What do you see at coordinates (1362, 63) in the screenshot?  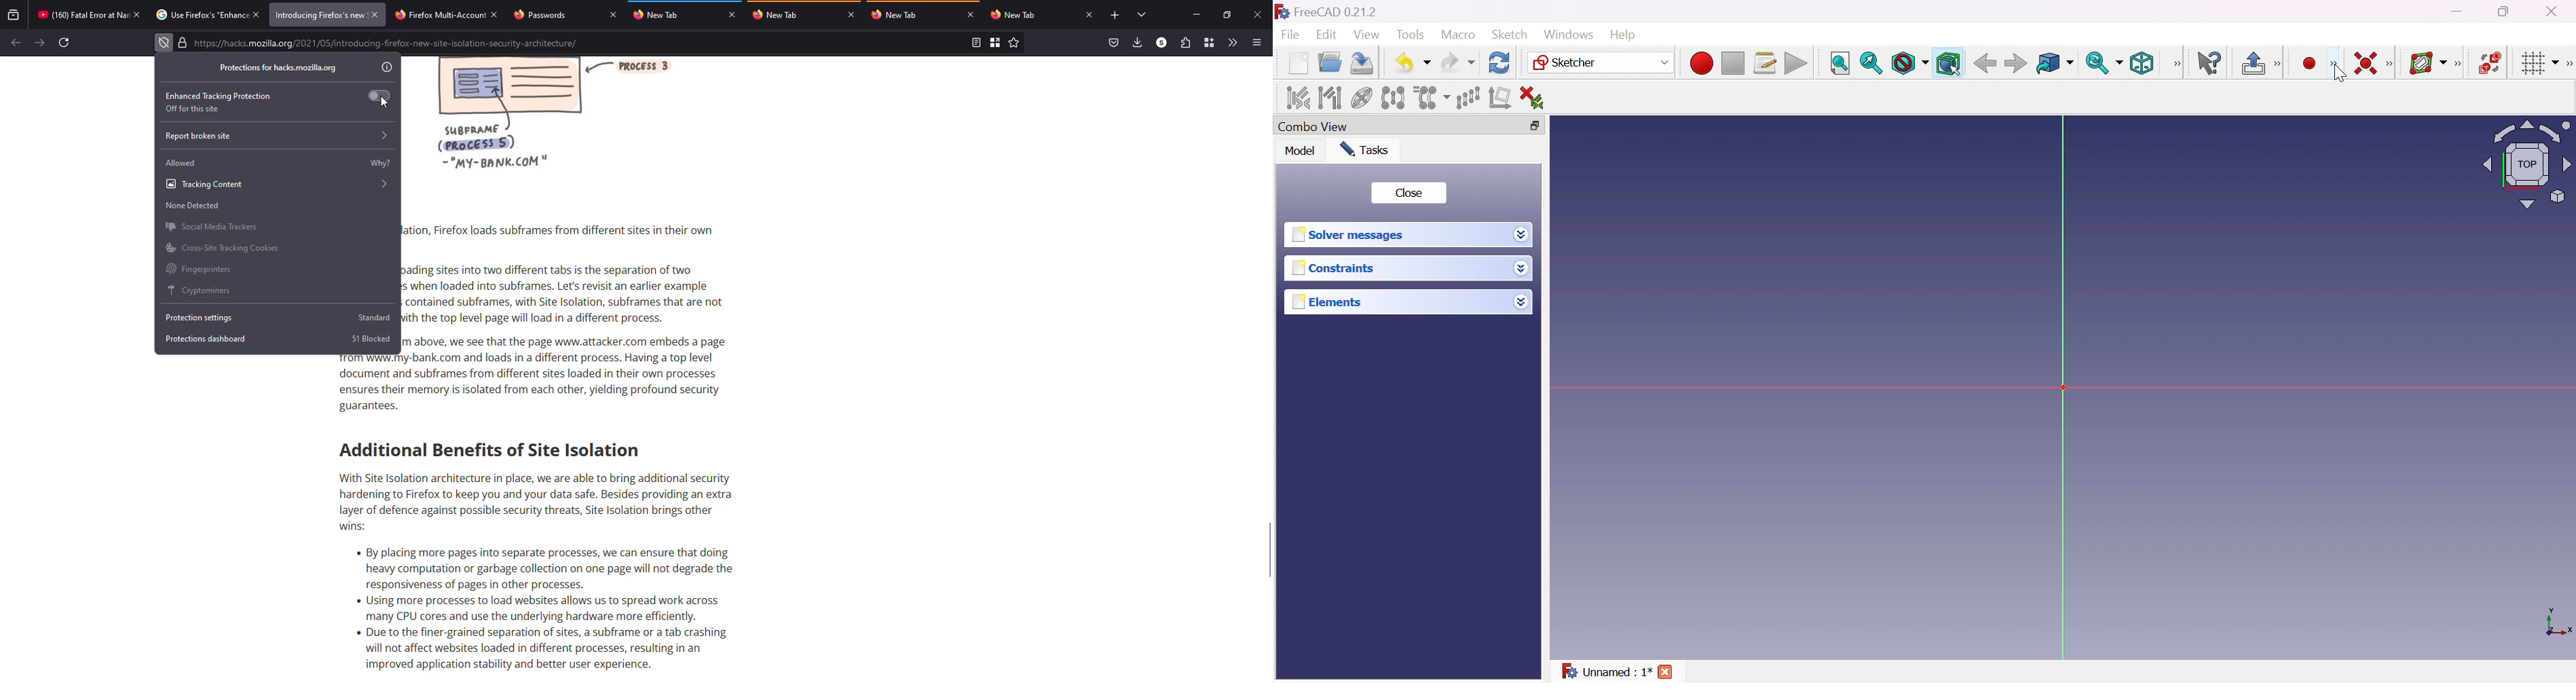 I see `Save` at bounding box center [1362, 63].